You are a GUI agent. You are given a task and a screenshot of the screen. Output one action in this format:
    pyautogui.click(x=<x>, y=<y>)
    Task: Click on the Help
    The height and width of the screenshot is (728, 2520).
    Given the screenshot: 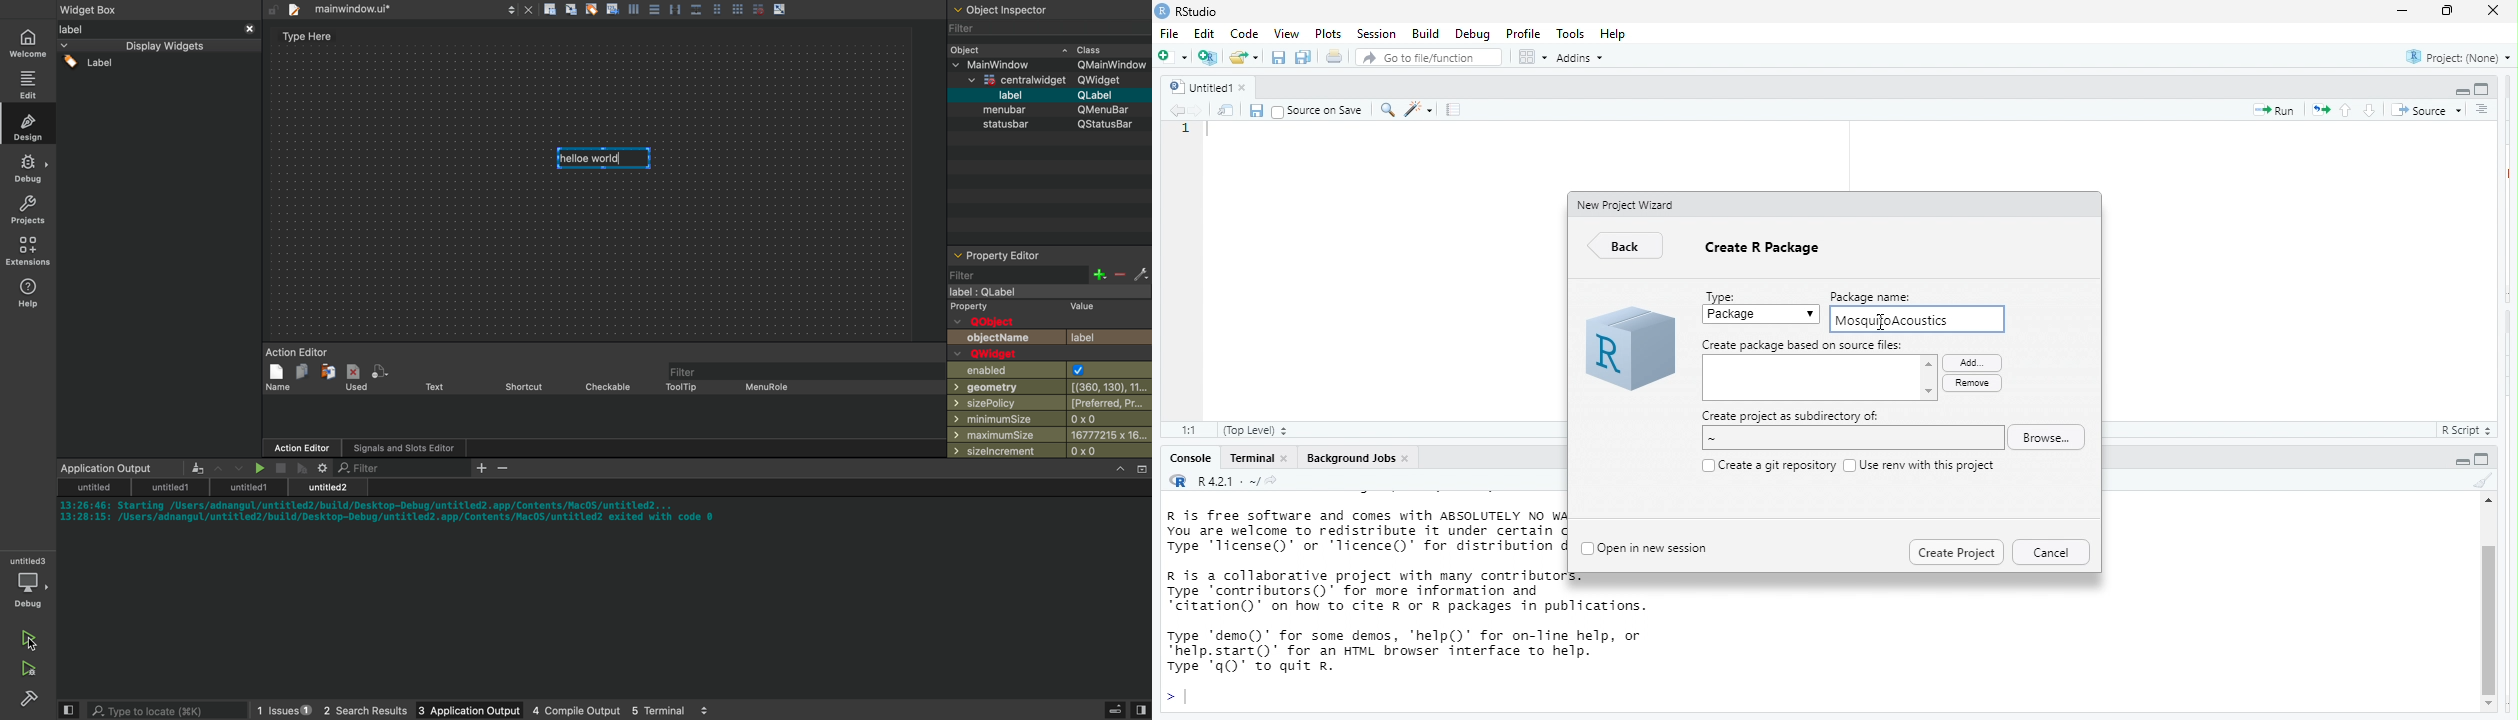 What is the action you would take?
    pyautogui.click(x=1615, y=33)
    